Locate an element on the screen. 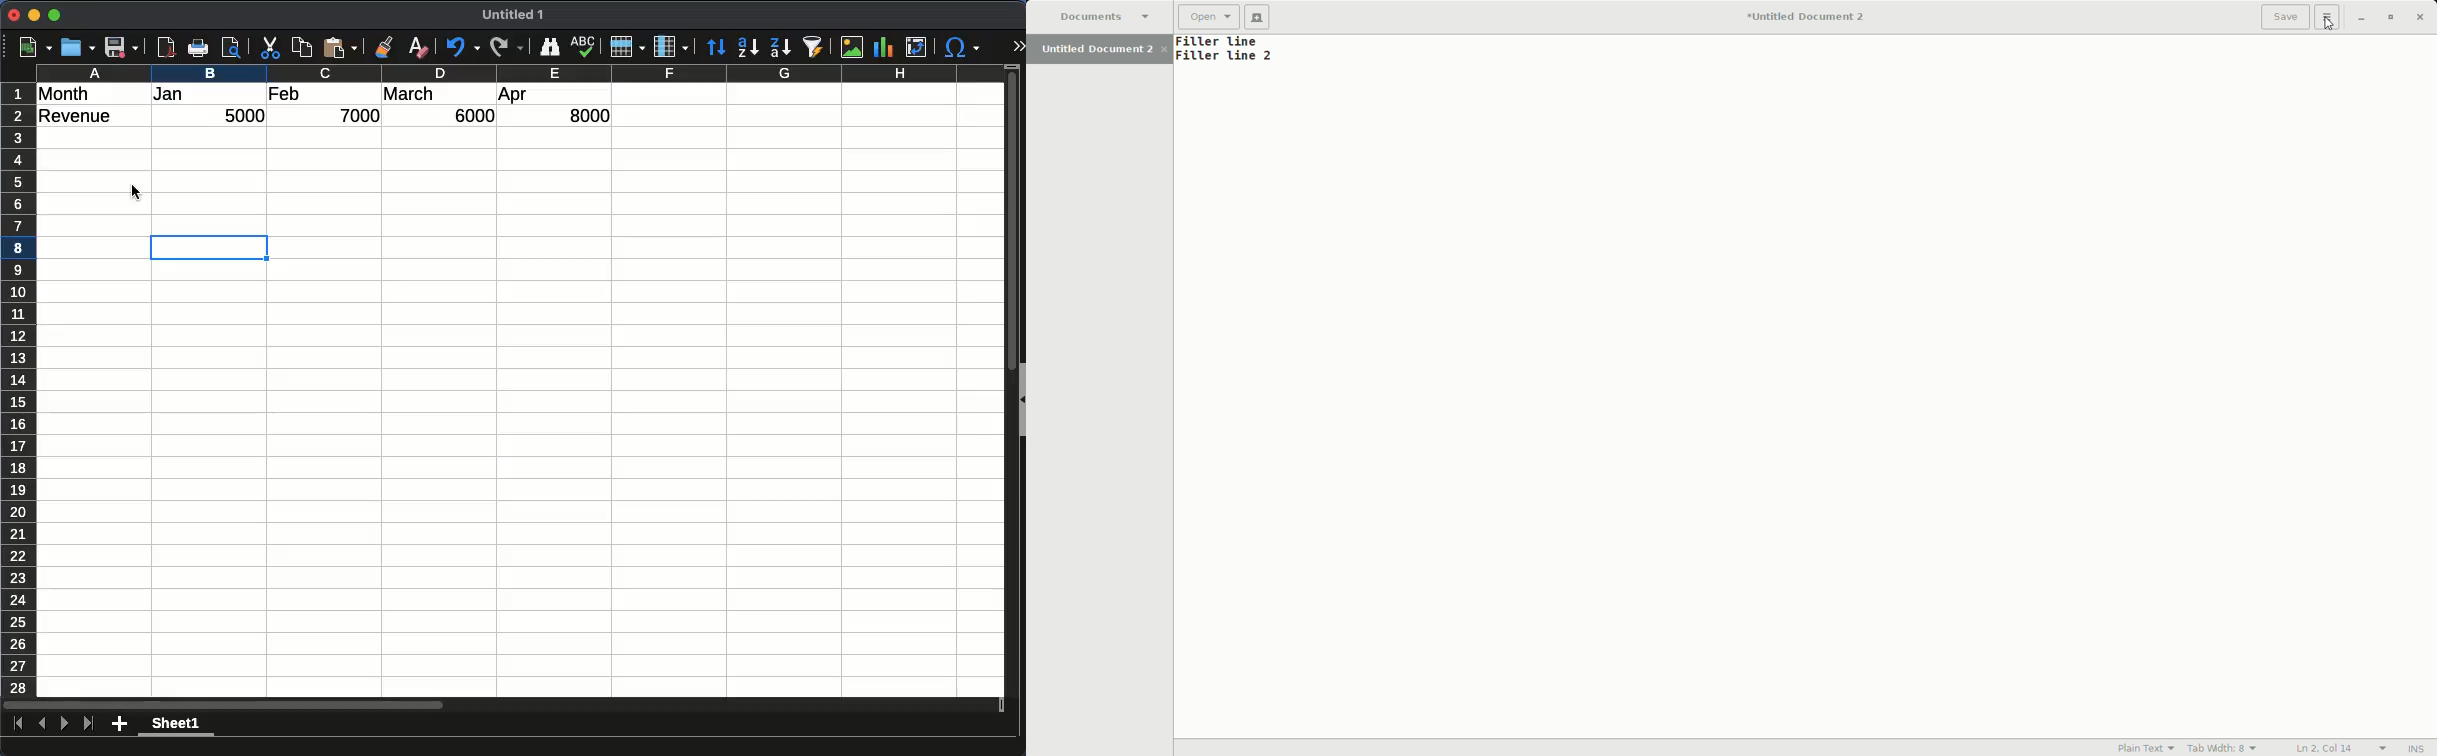 This screenshot has height=756, width=2464. sketch is located at coordinates (583, 47).